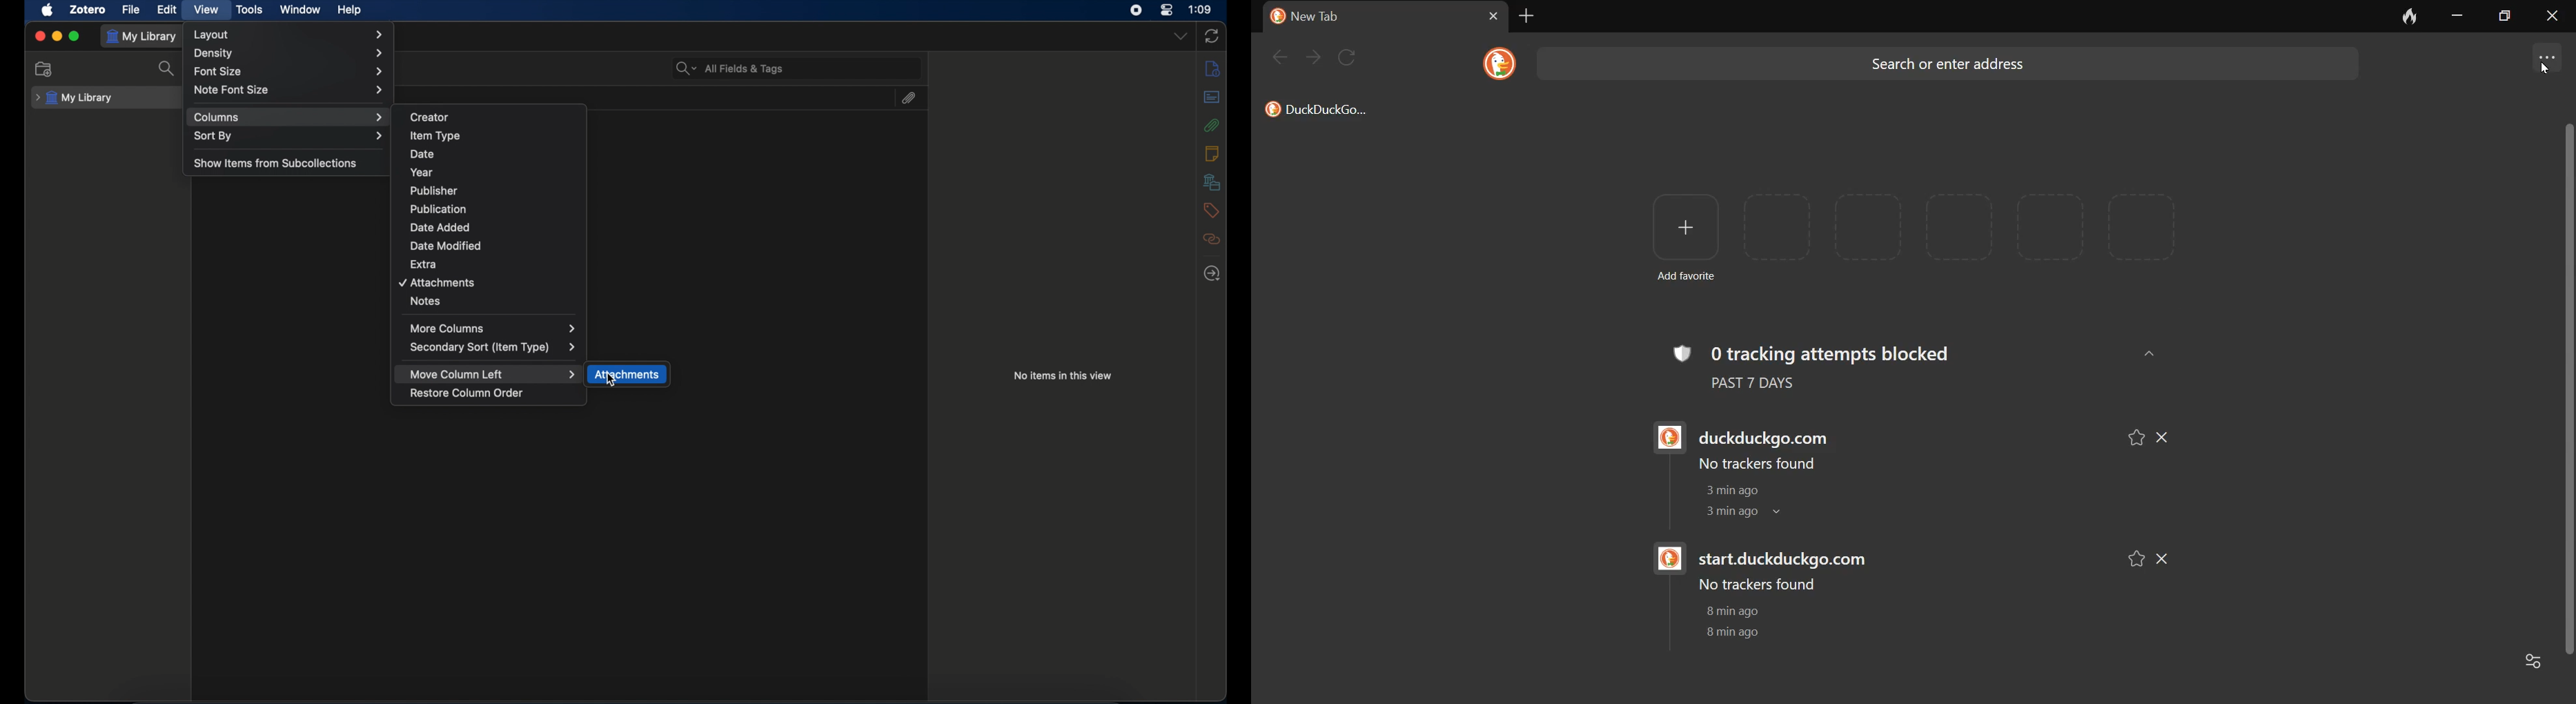  Describe the element at coordinates (1680, 351) in the screenshot. I see `tracking logo` at that location.